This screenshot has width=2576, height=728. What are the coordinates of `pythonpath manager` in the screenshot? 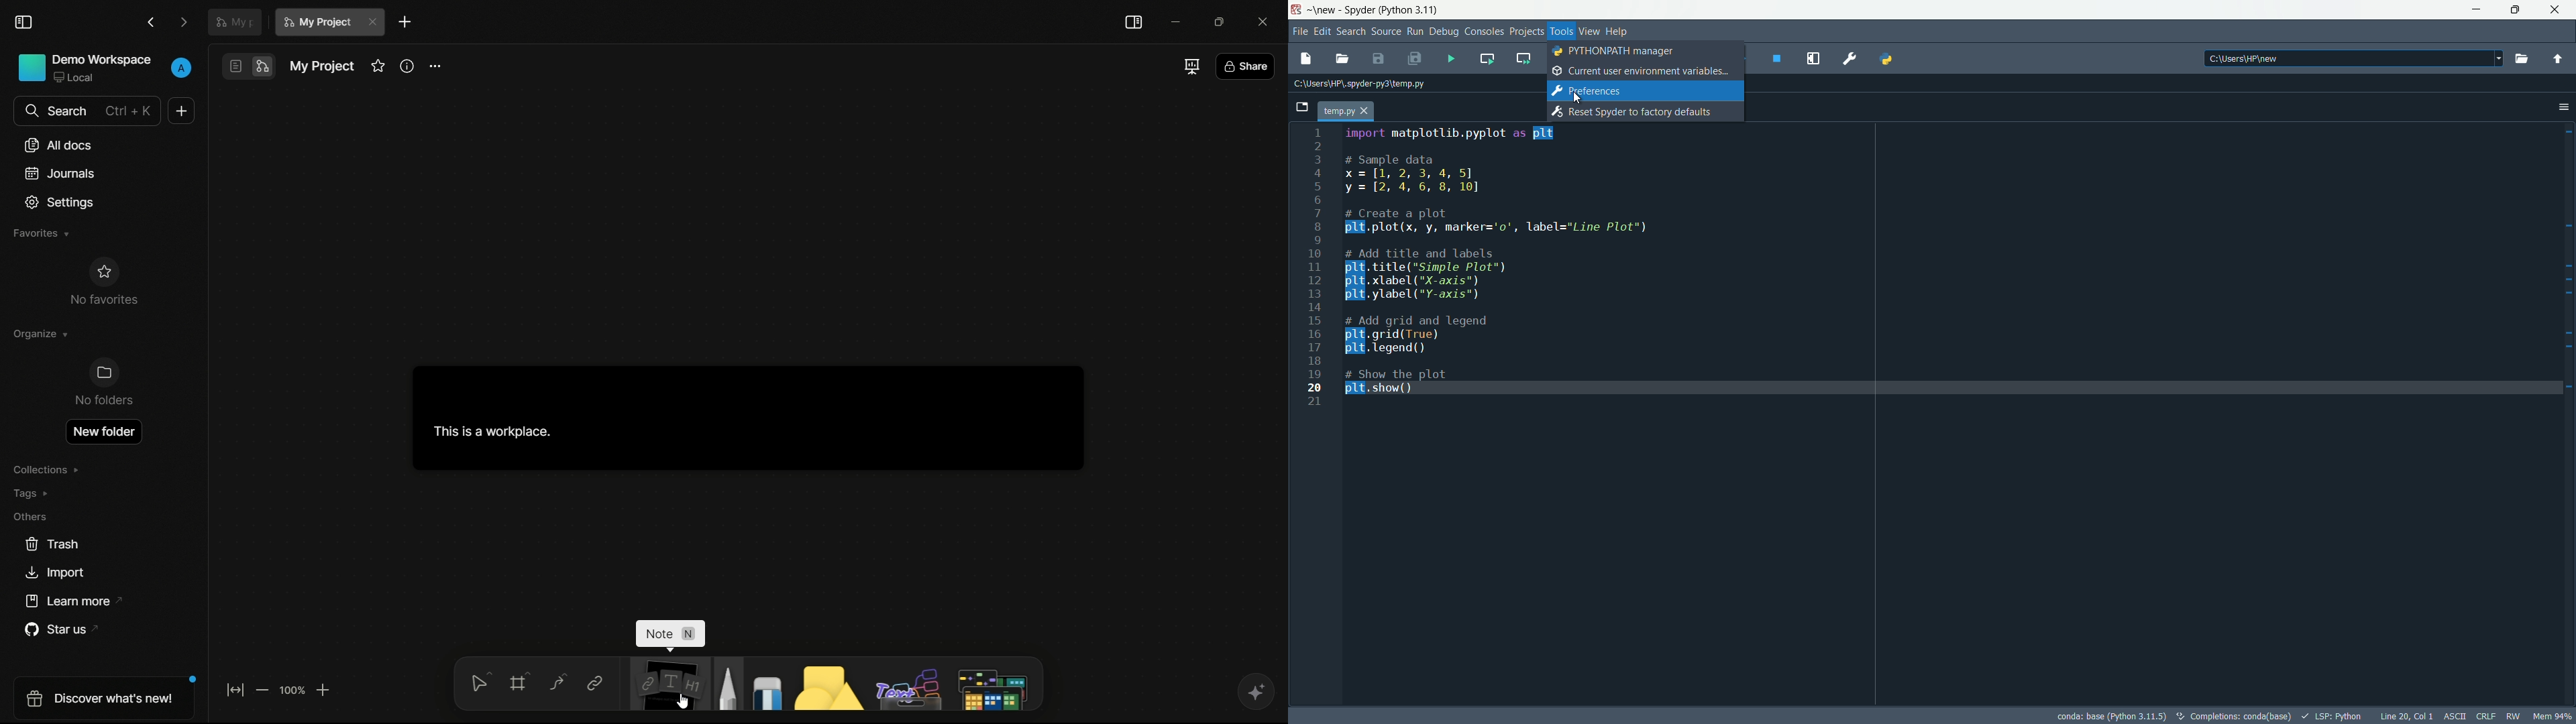 It's located at (1616, 52).